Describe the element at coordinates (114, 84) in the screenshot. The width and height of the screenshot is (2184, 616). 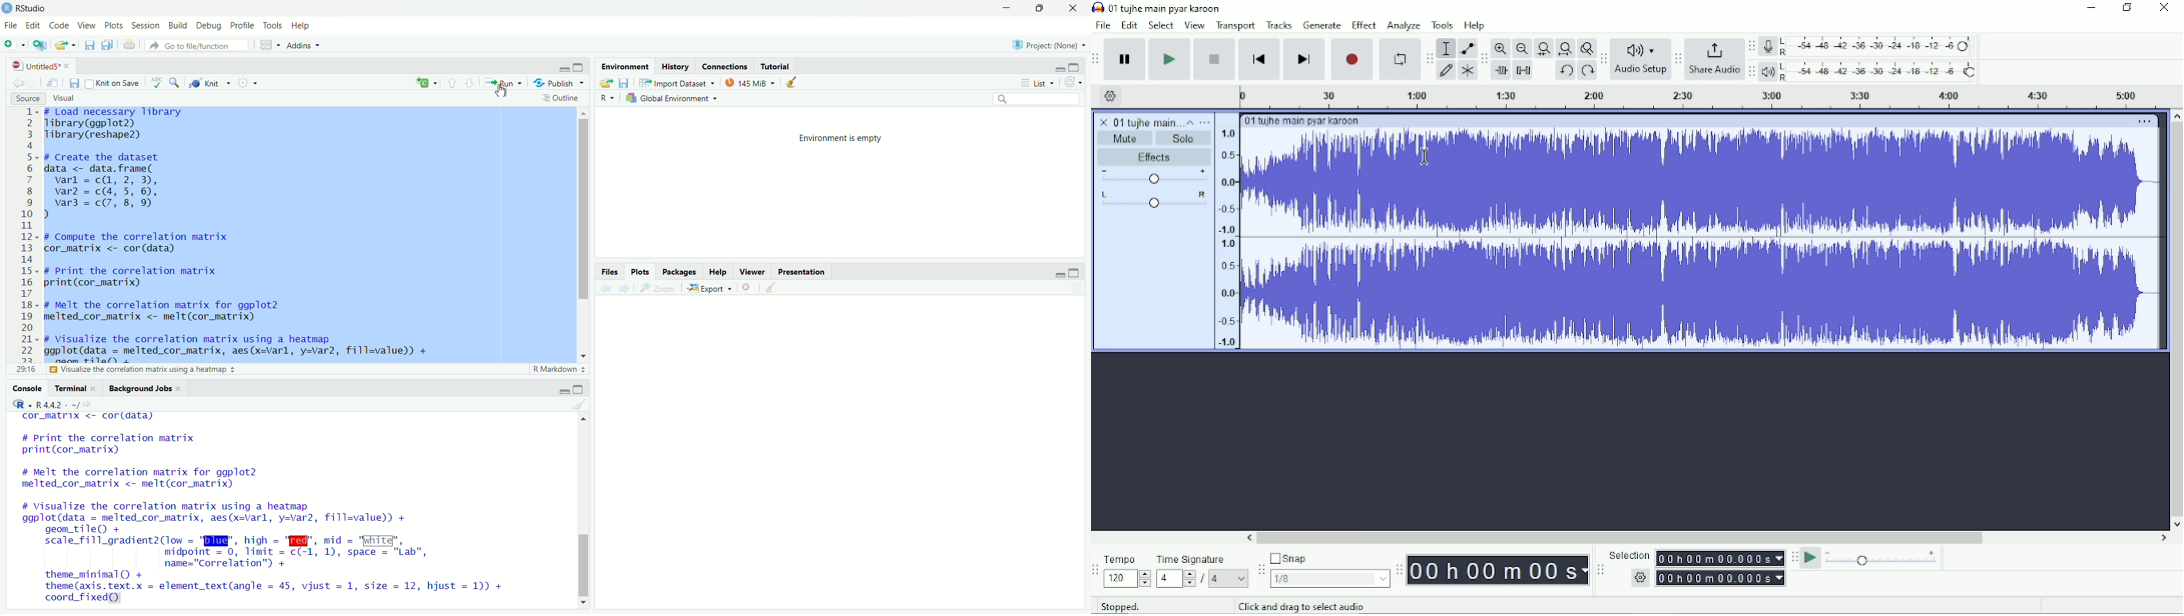
I see `knit on save` at that location.